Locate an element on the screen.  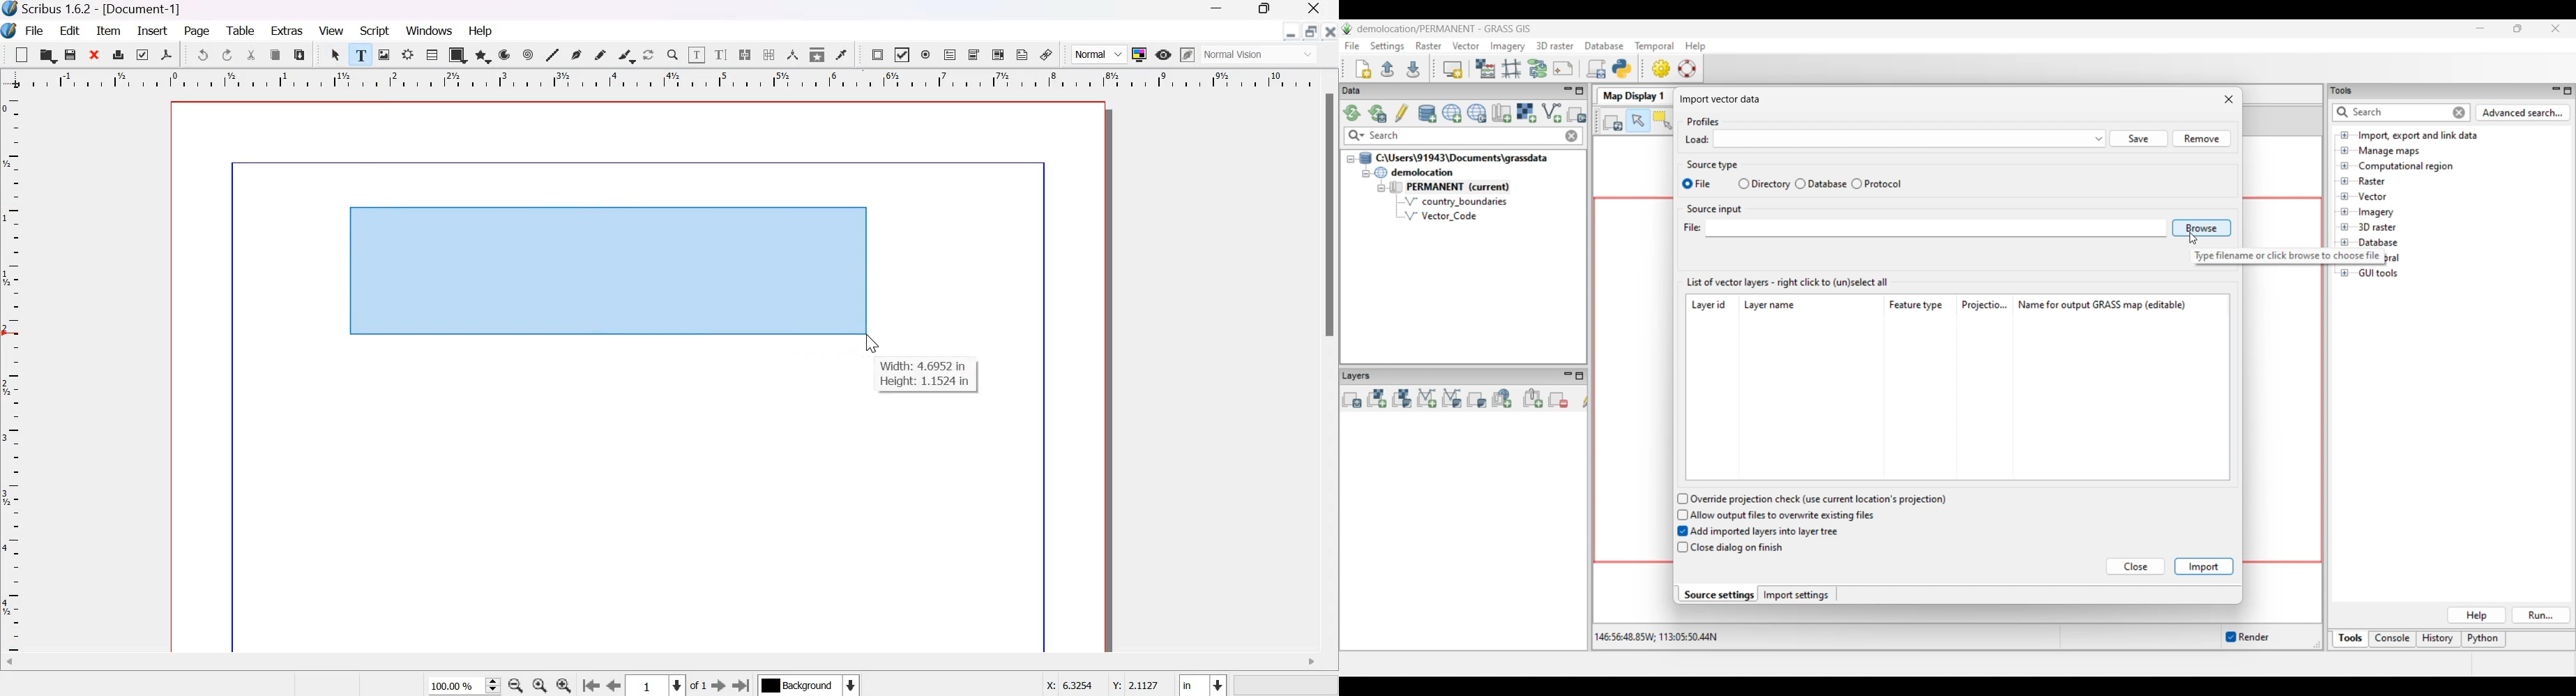
Extras is located at coordinates (287, 29).